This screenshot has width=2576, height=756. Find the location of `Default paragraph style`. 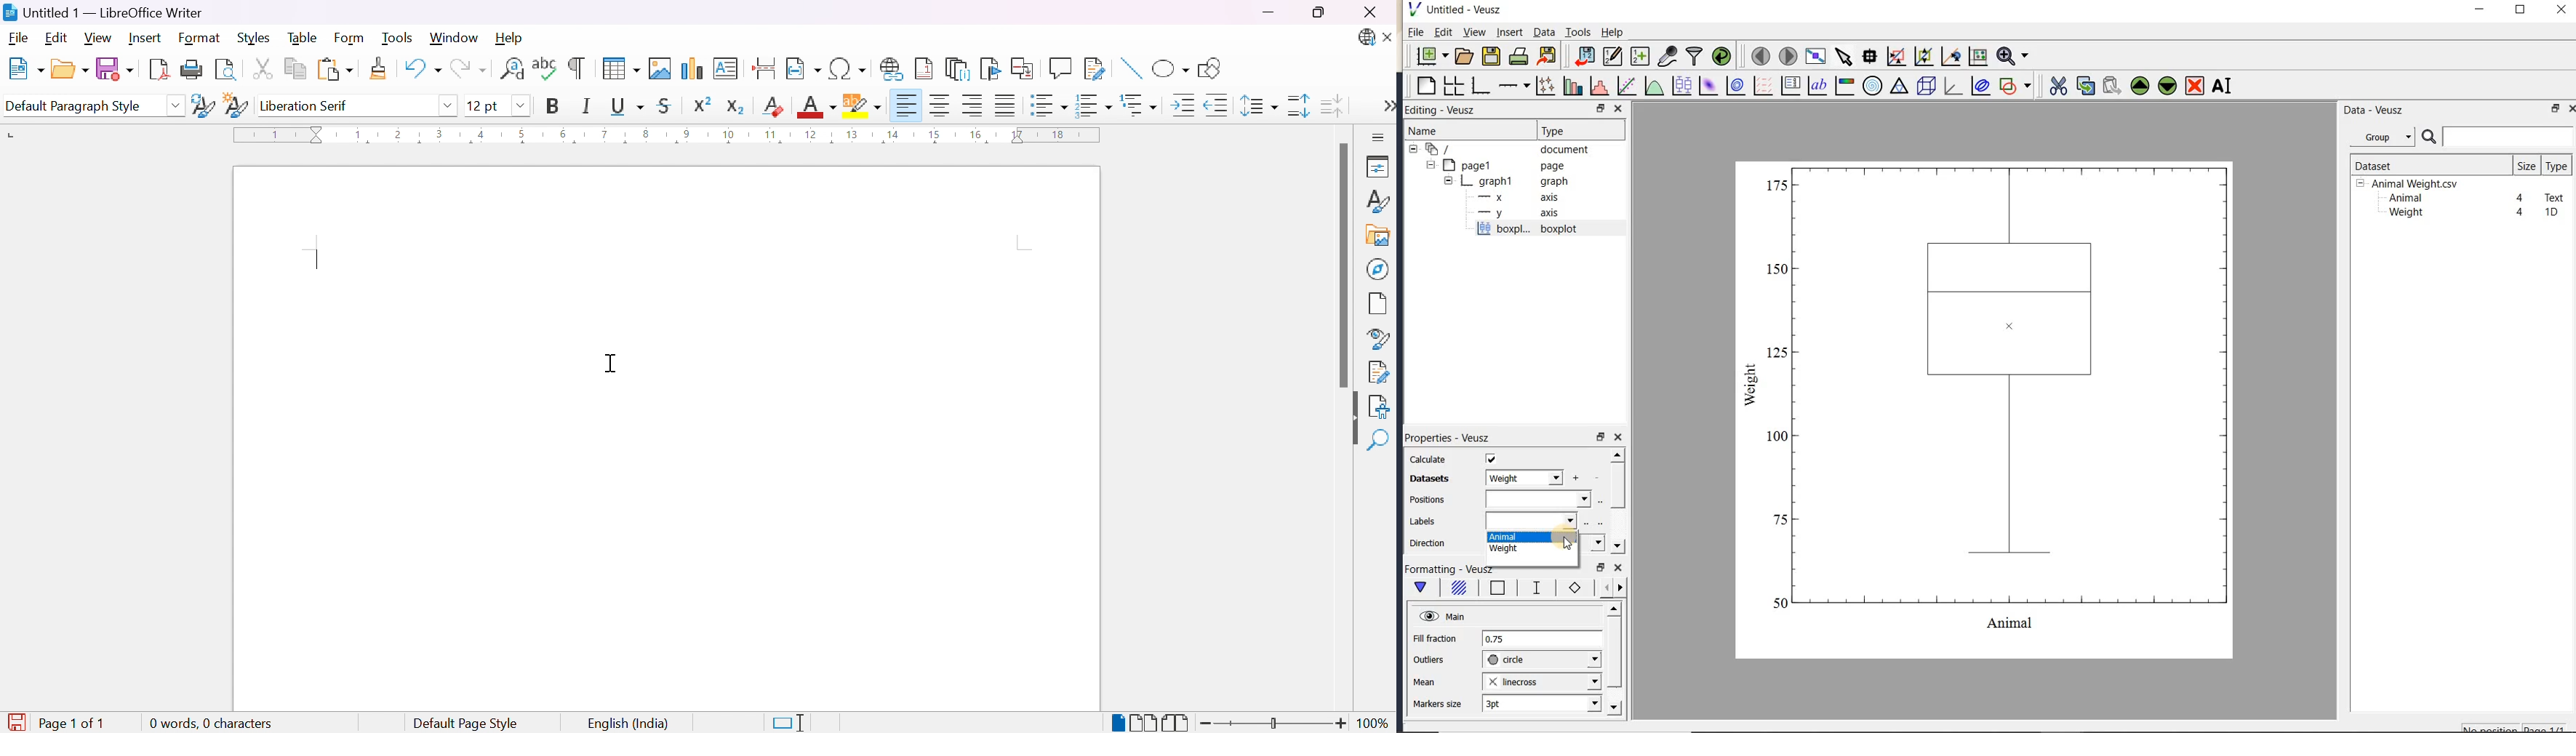

Default paragraph style is located at coordinates (73, 107).